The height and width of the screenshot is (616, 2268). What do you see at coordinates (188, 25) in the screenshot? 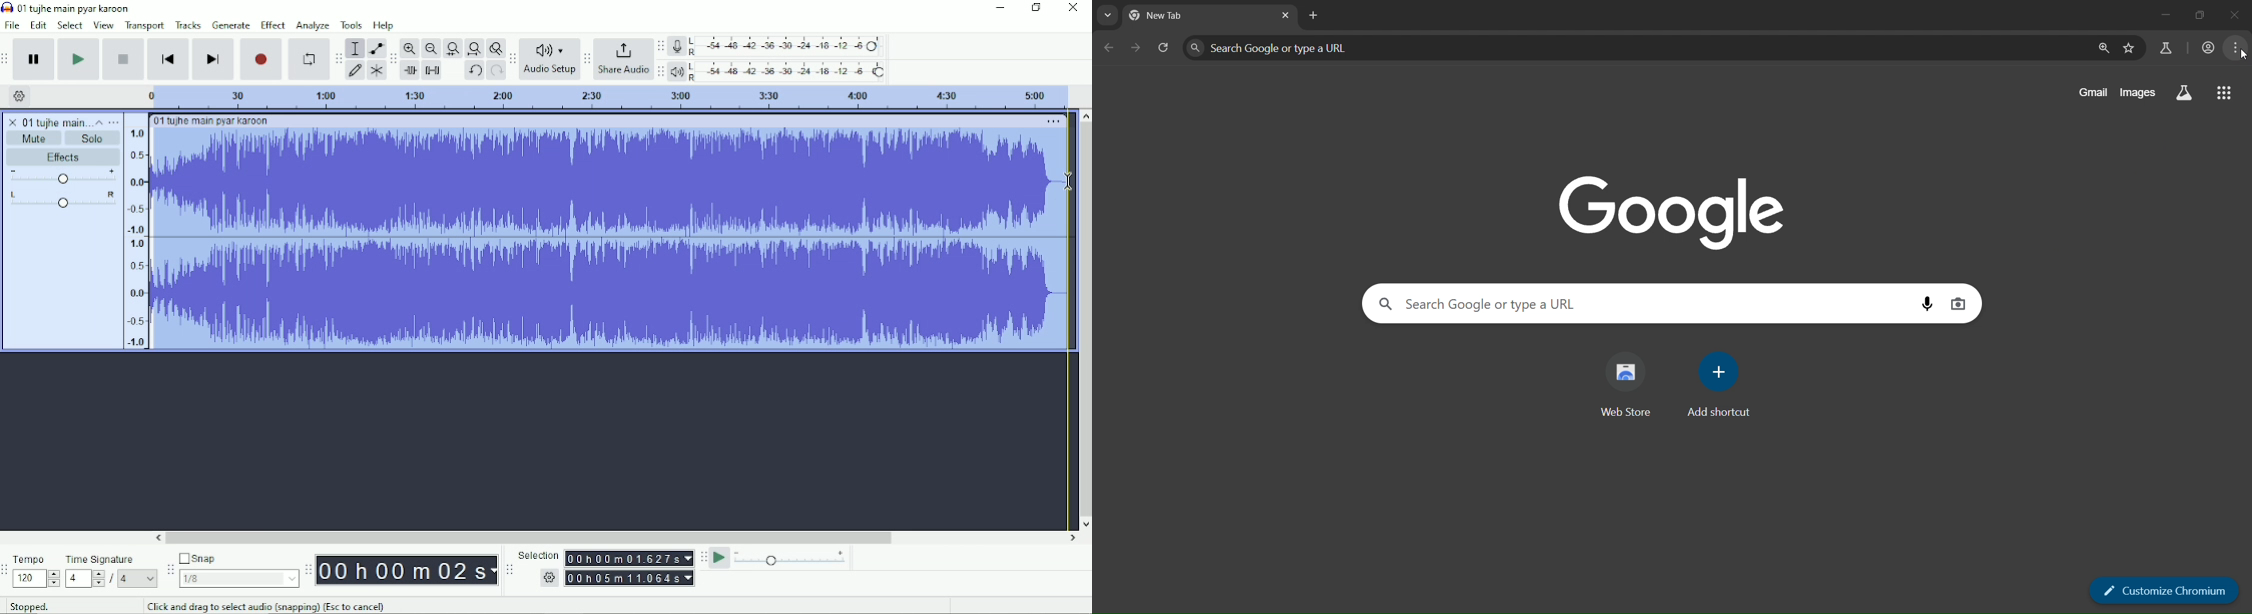
I see `Tracks` at bounding box center [188, 25].